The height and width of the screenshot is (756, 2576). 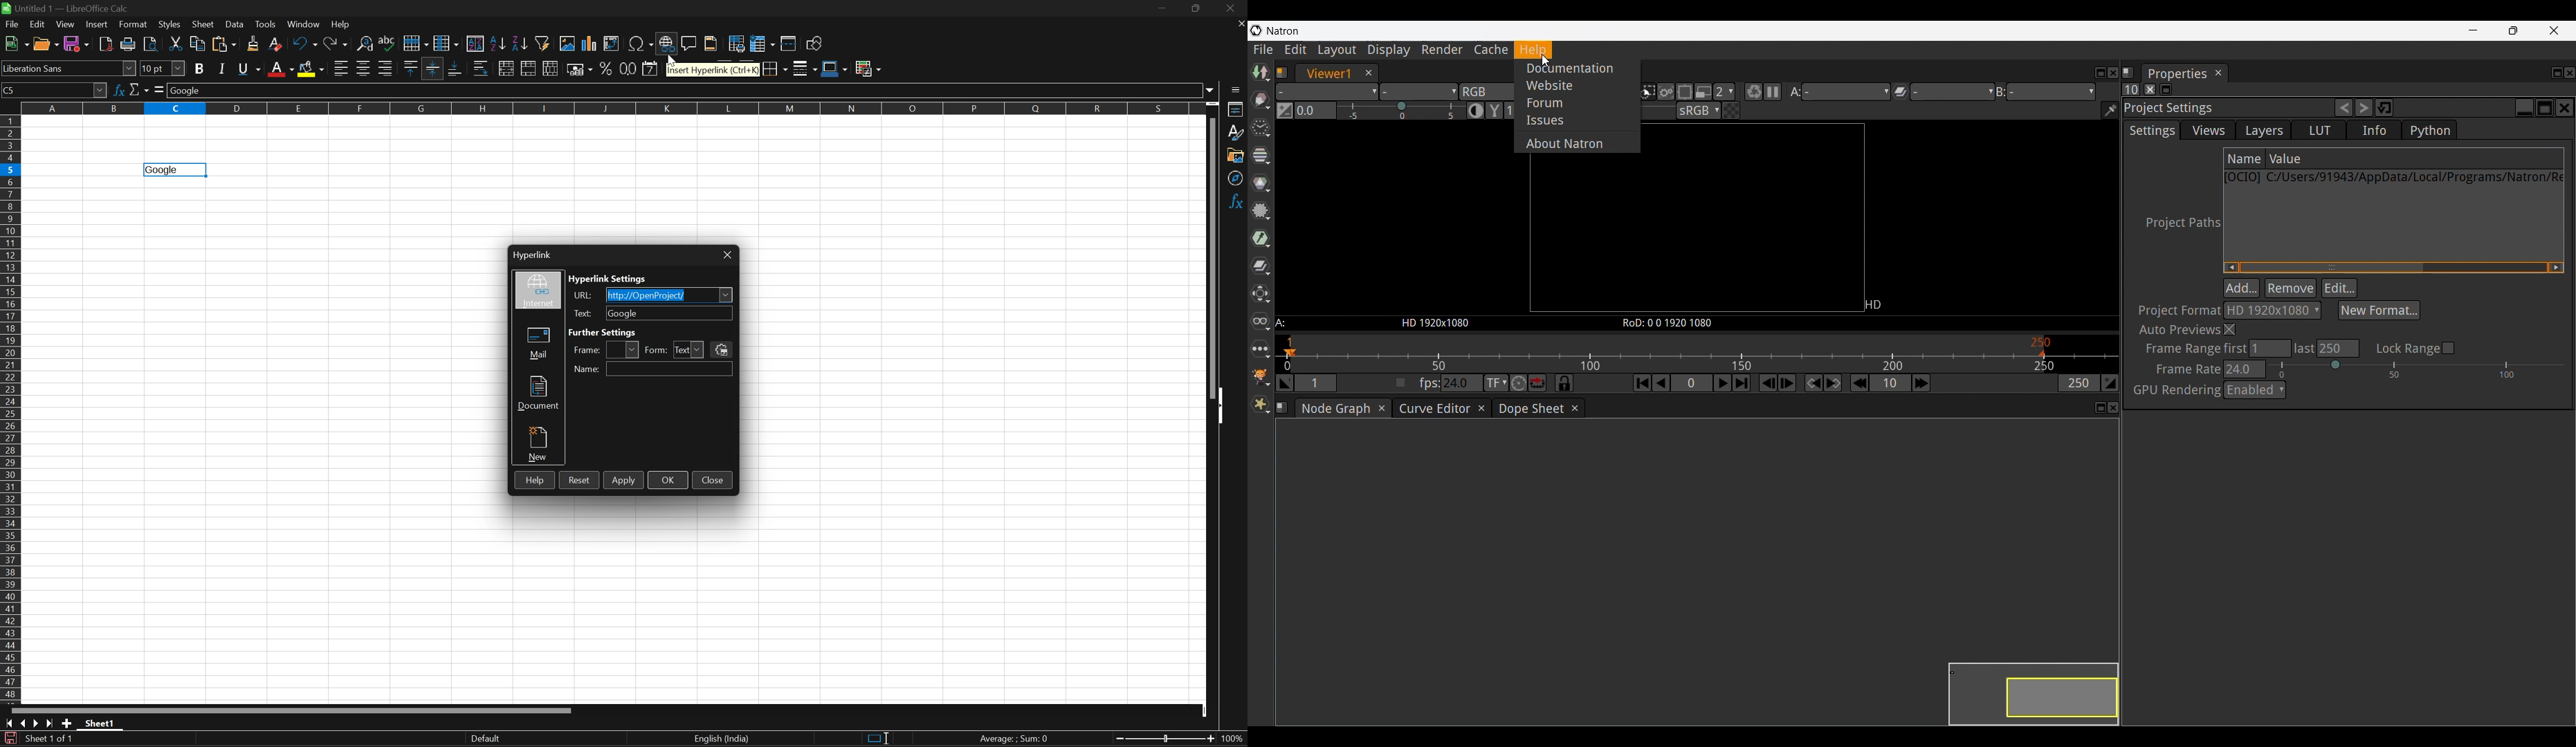 I want to click on Tools, so click(x=268, y=25).